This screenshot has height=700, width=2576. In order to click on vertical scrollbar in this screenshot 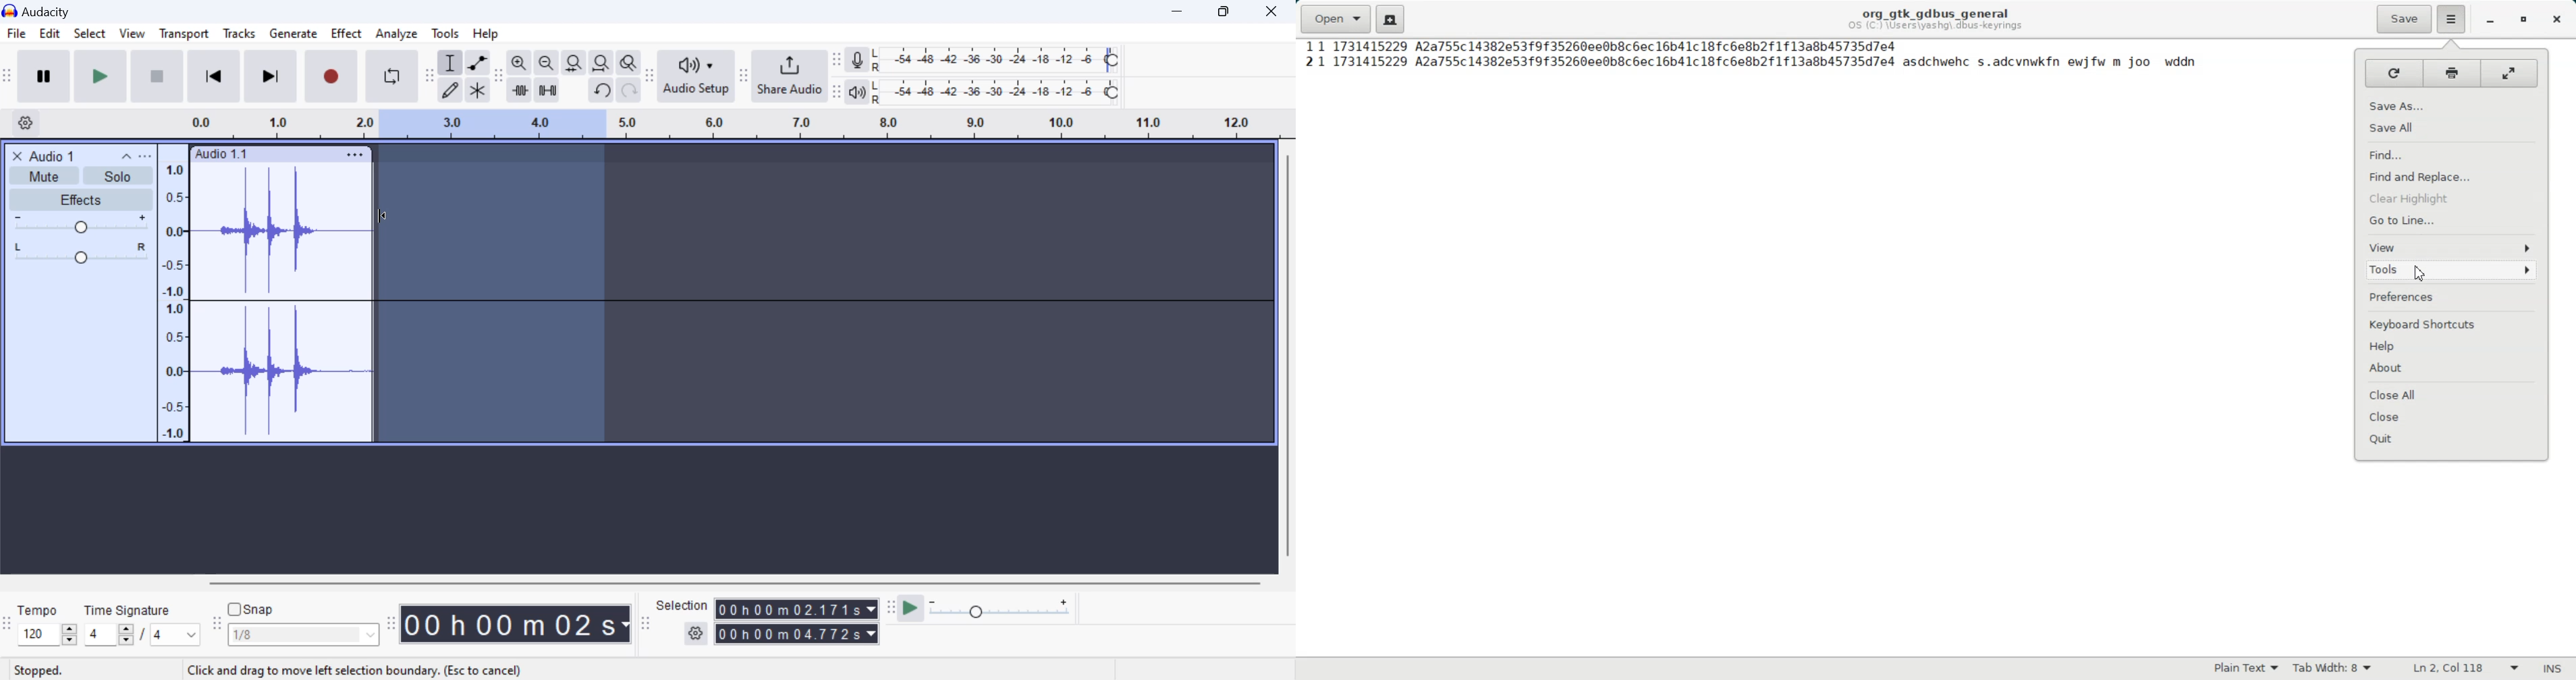, I will do `click(1286, 361)`.